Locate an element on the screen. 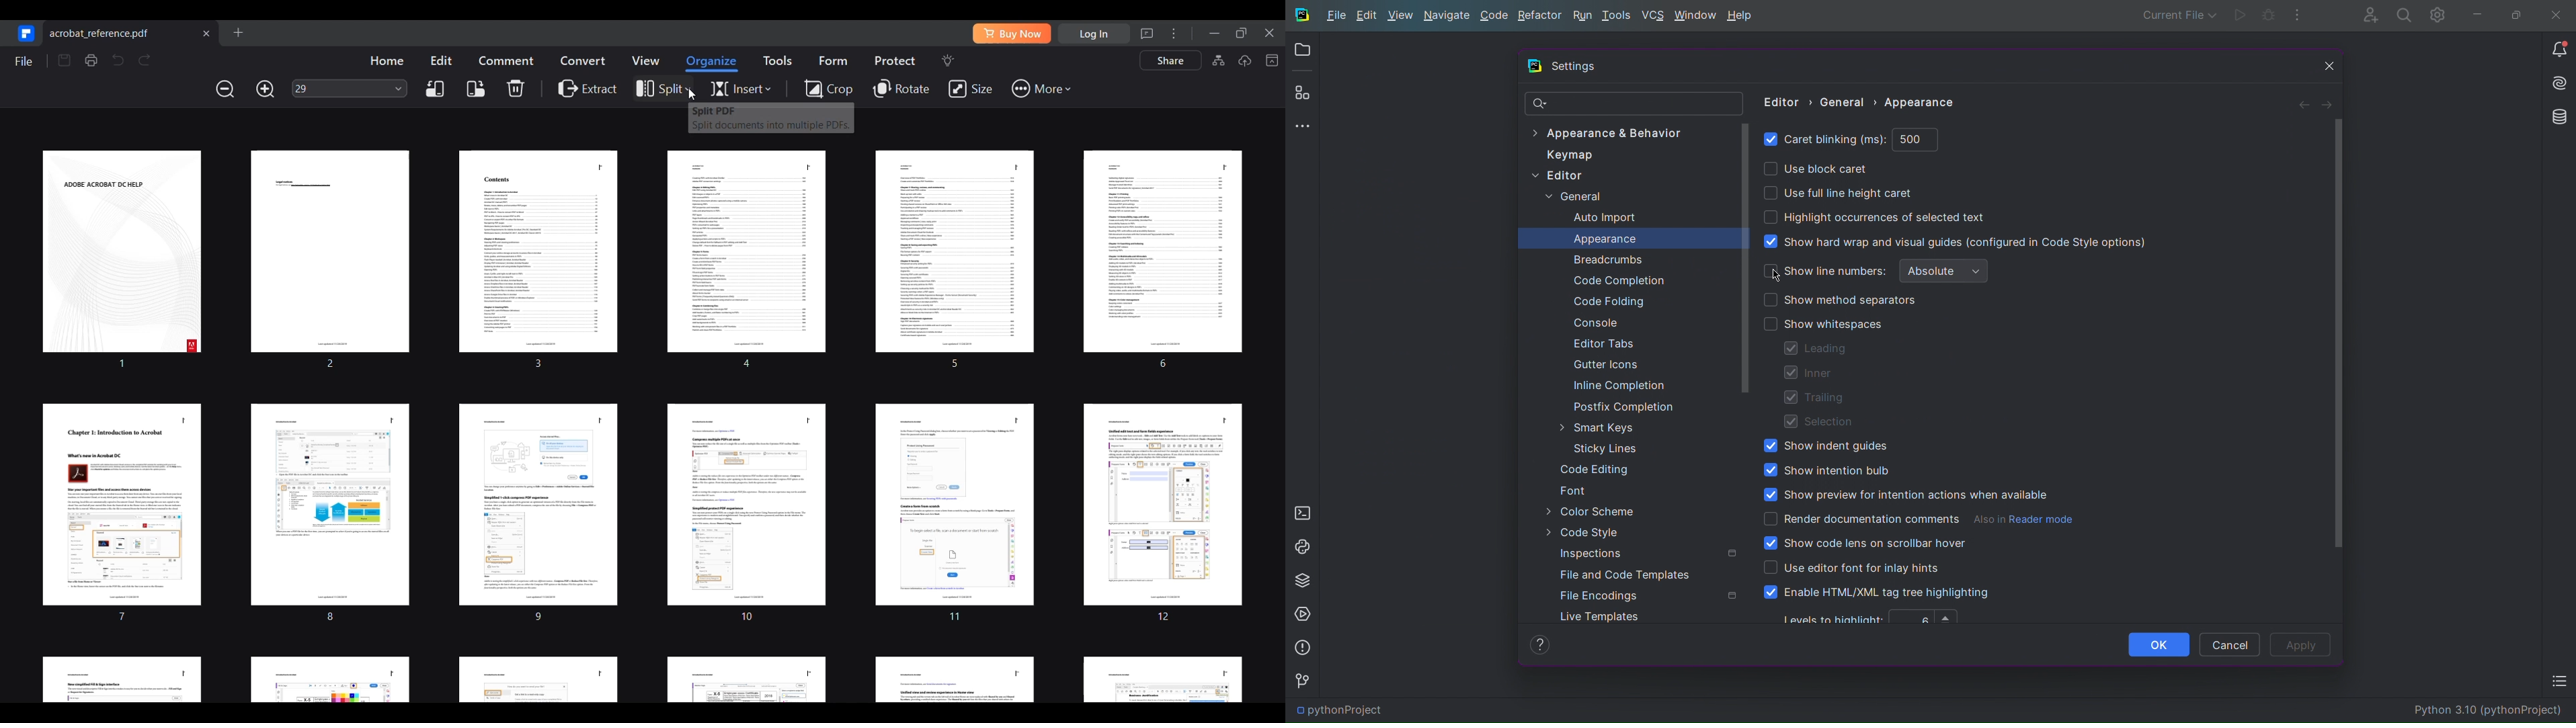 The height and width of the screenshot is (728, 2576). Tools is located at coordinates (1618, 15).